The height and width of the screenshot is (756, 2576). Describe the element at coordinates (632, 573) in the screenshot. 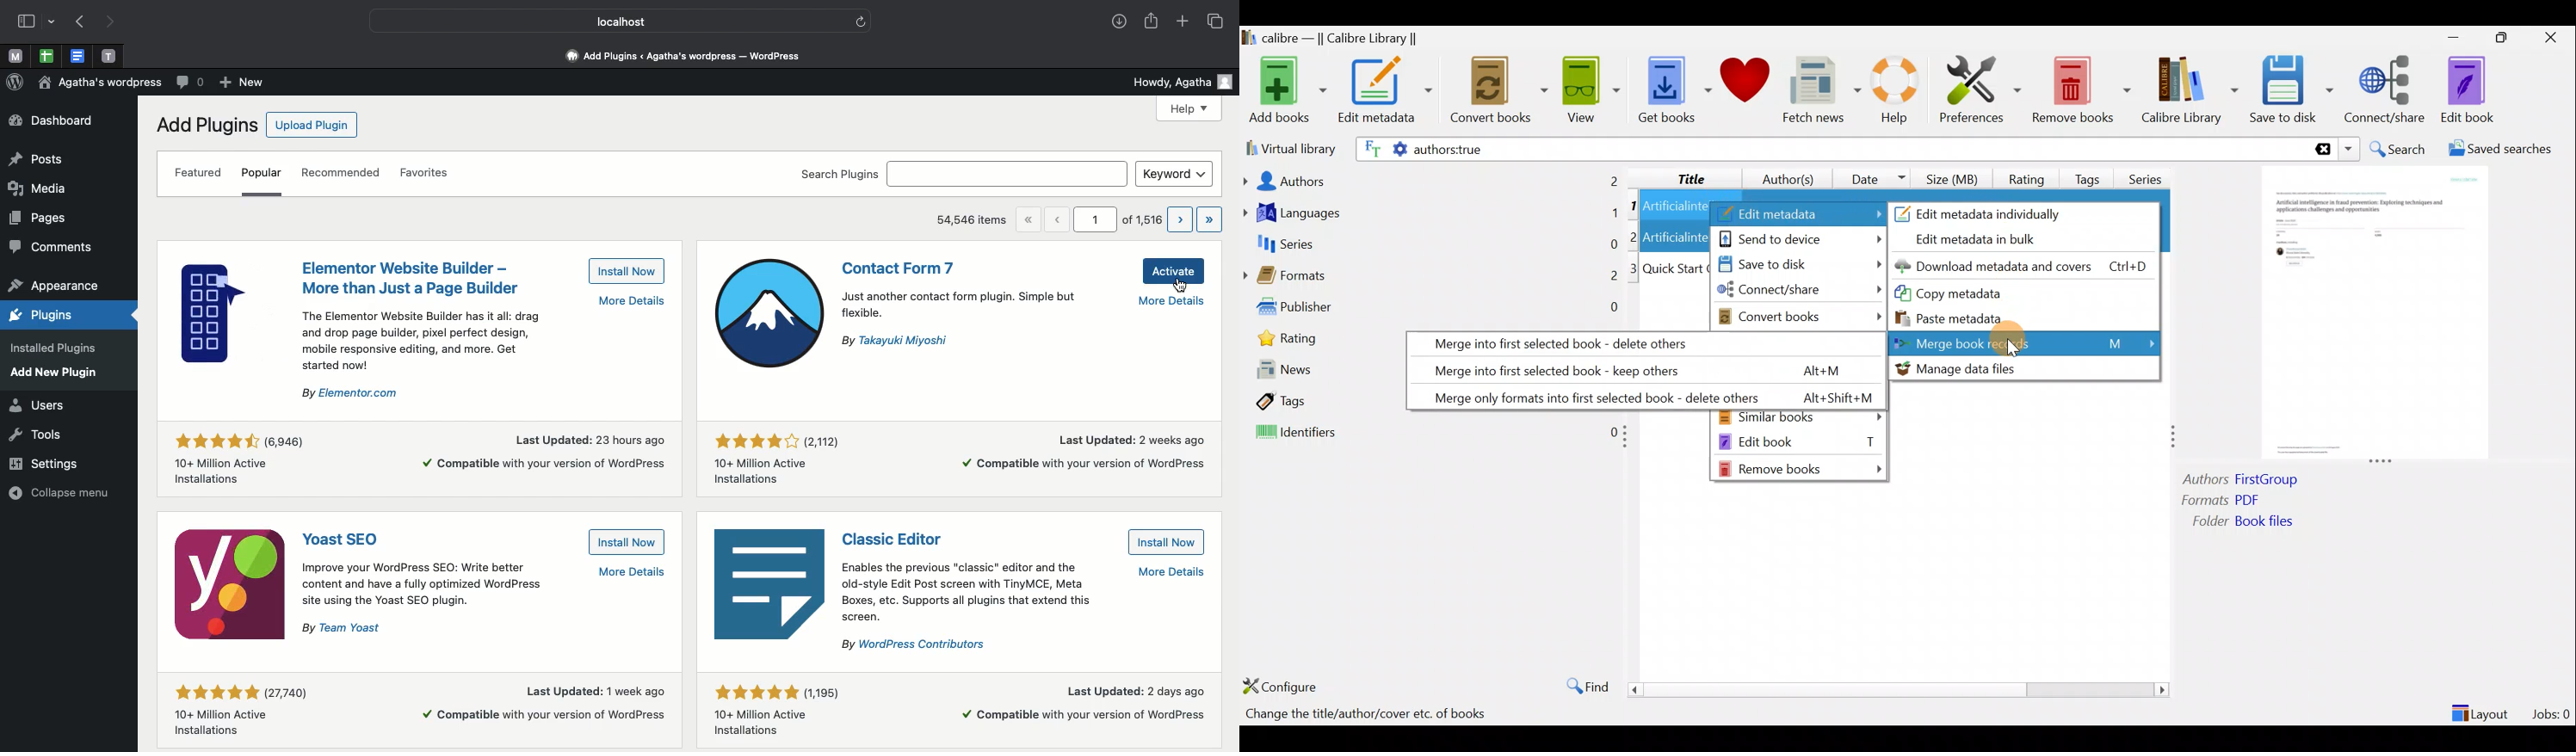

I see `More details` at that location.